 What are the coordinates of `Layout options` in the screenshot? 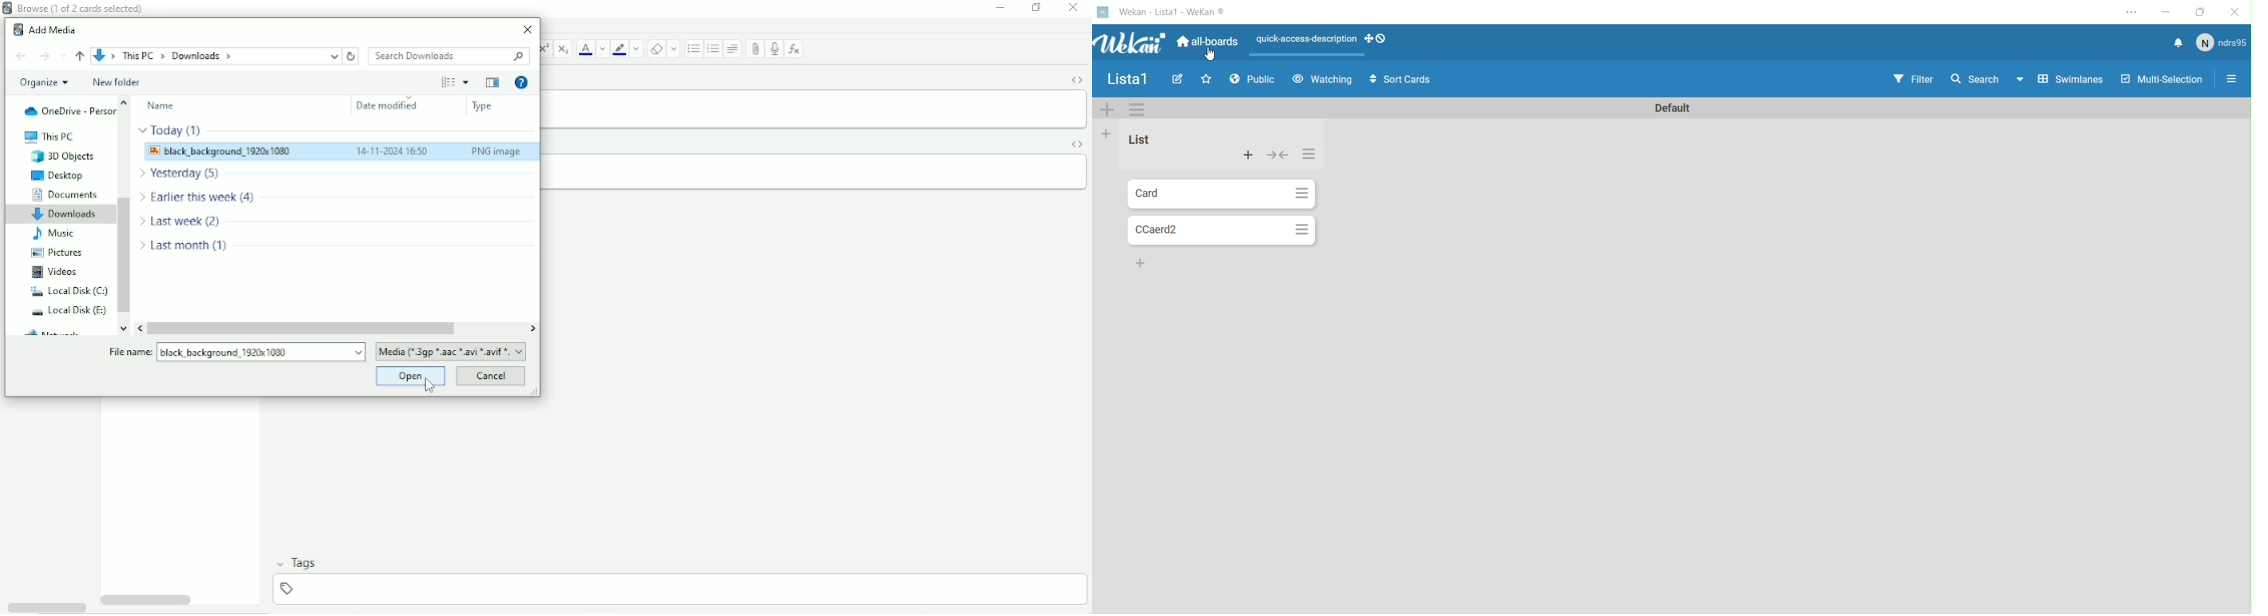 It's located at (1324, 43).